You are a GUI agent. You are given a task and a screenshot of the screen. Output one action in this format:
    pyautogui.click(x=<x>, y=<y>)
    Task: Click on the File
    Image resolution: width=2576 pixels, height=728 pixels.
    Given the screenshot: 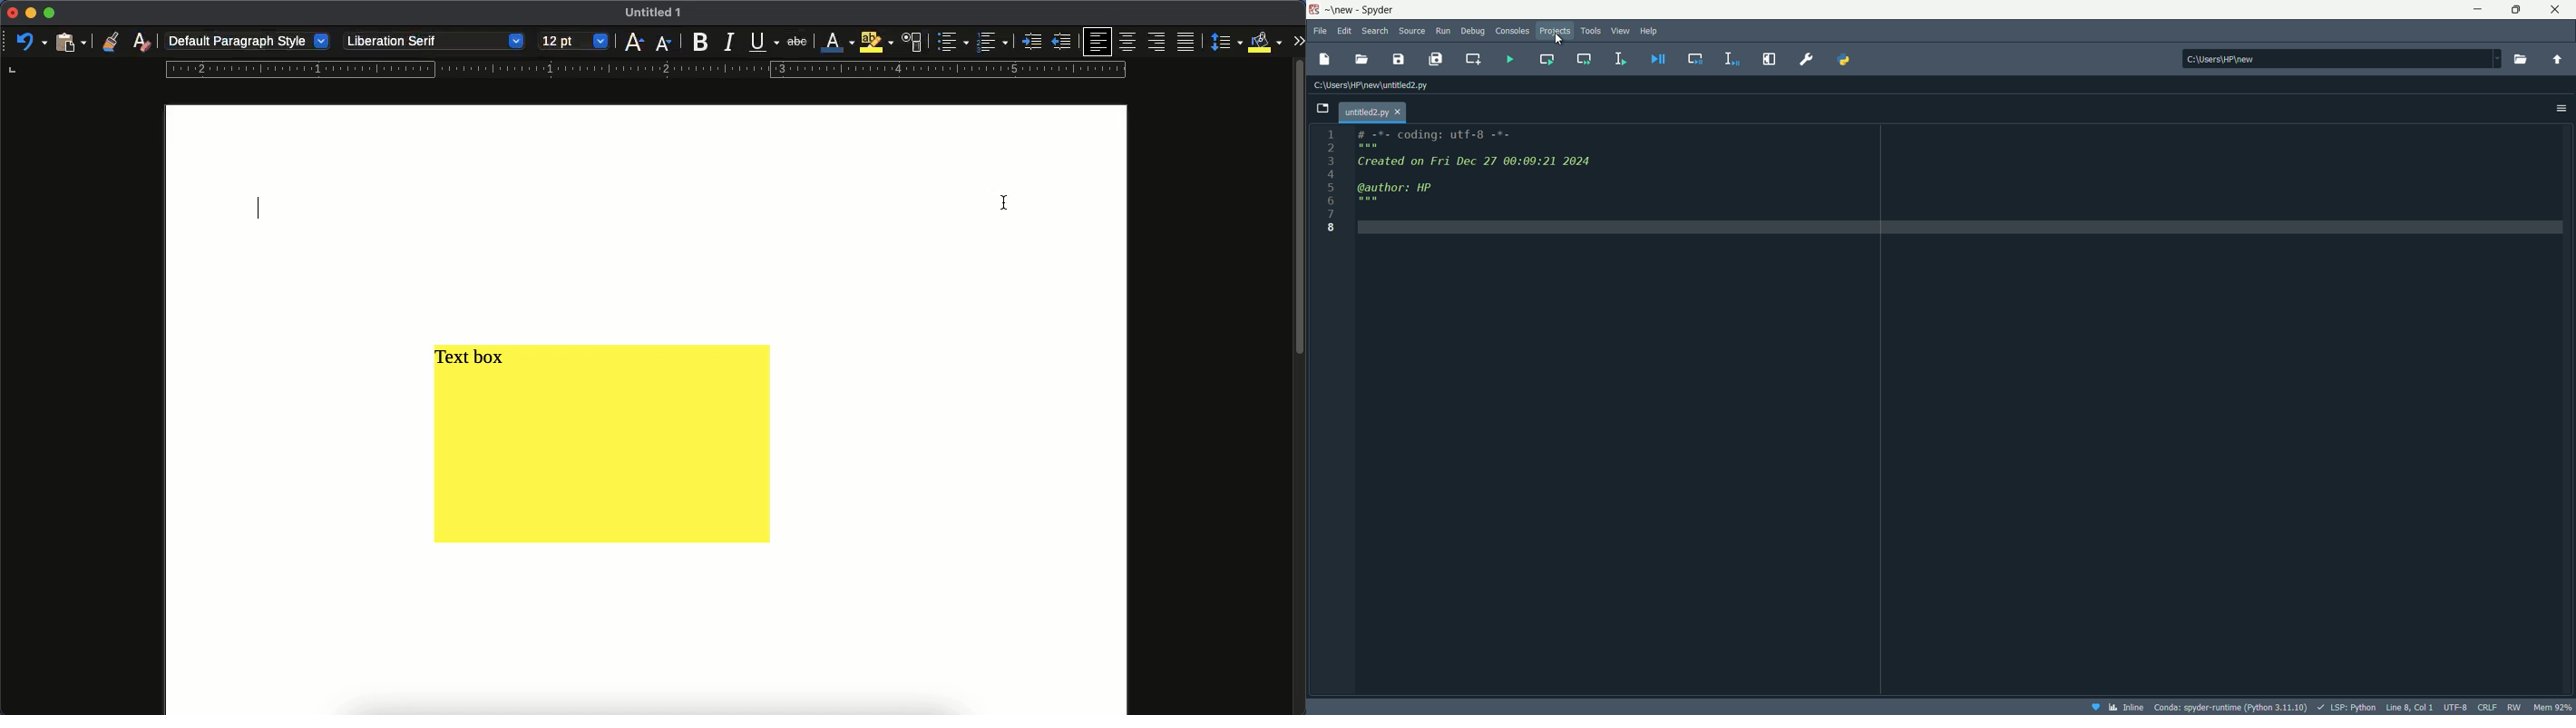 What is the action you would take?
    pyautogui.click(x=1321, y=30)
    